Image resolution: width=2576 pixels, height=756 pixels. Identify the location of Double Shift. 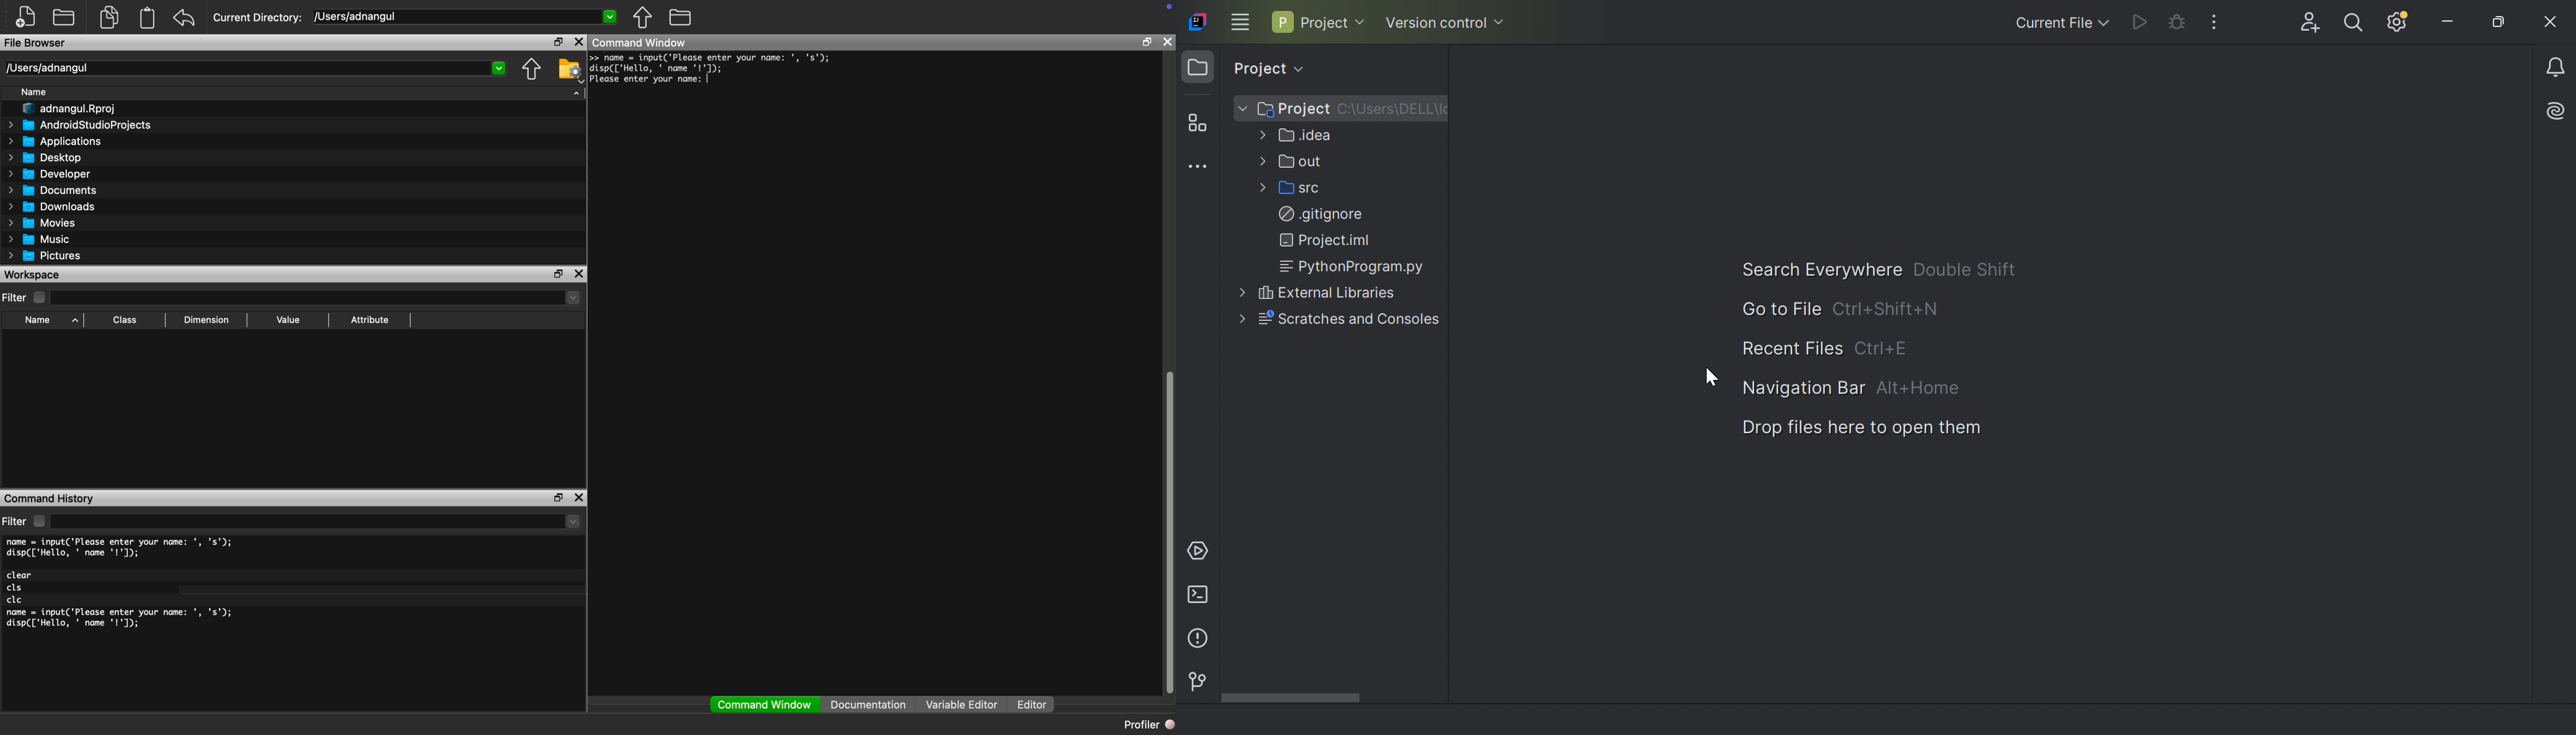
(1968, 268).